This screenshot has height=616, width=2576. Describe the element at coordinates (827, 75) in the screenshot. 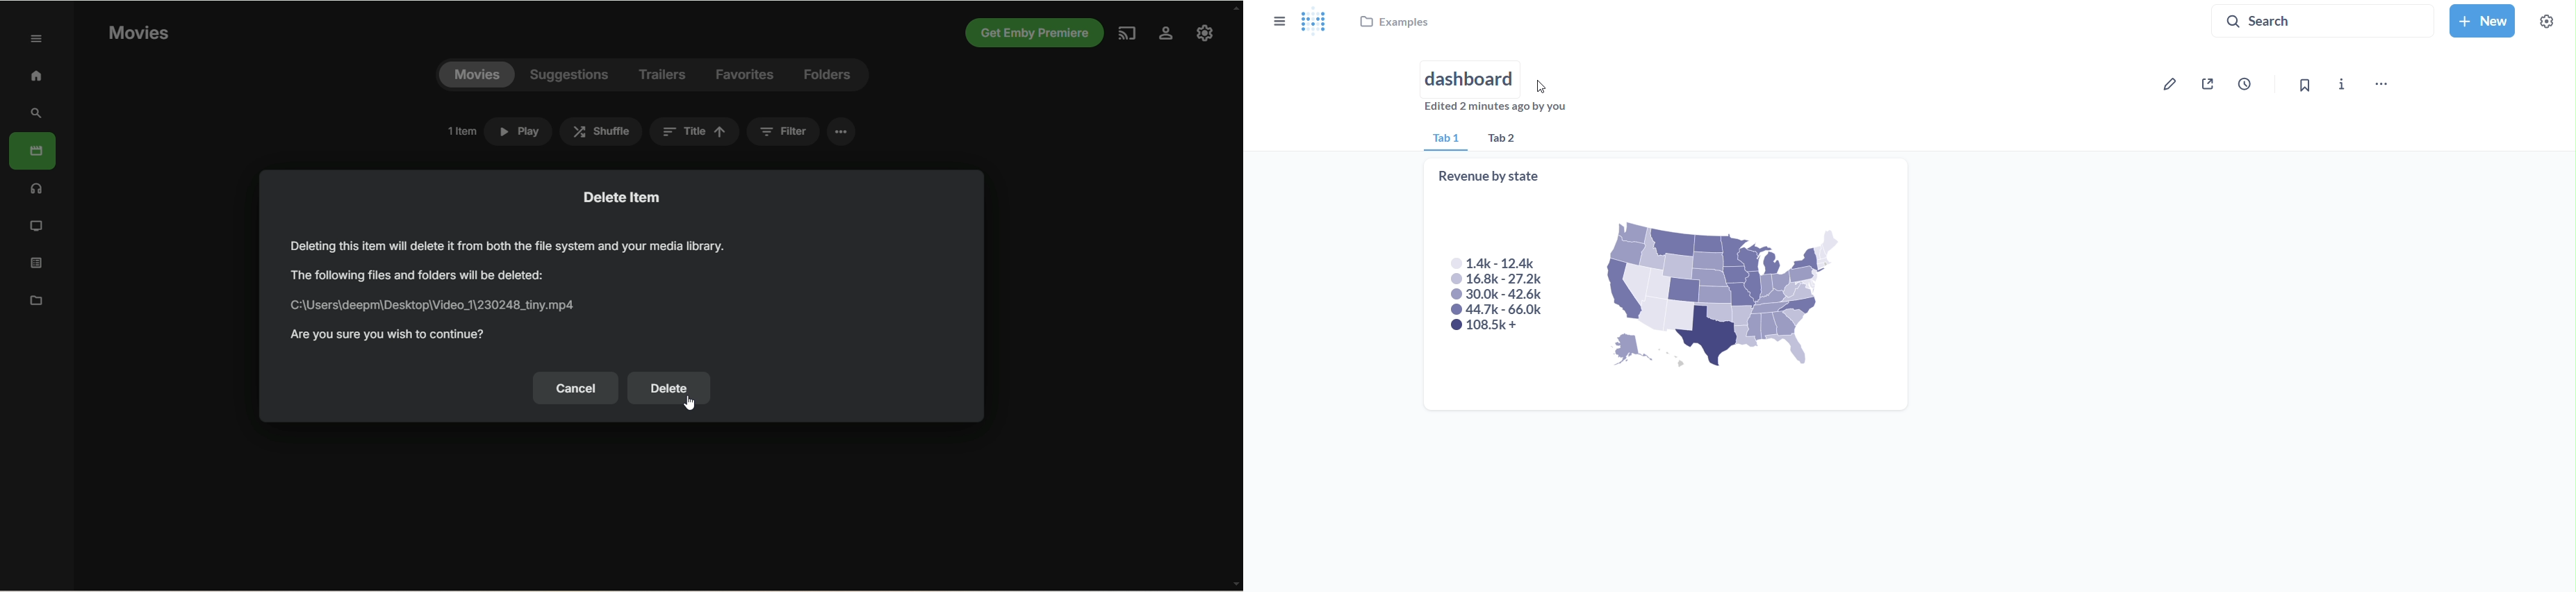

I see `folders` at that location.